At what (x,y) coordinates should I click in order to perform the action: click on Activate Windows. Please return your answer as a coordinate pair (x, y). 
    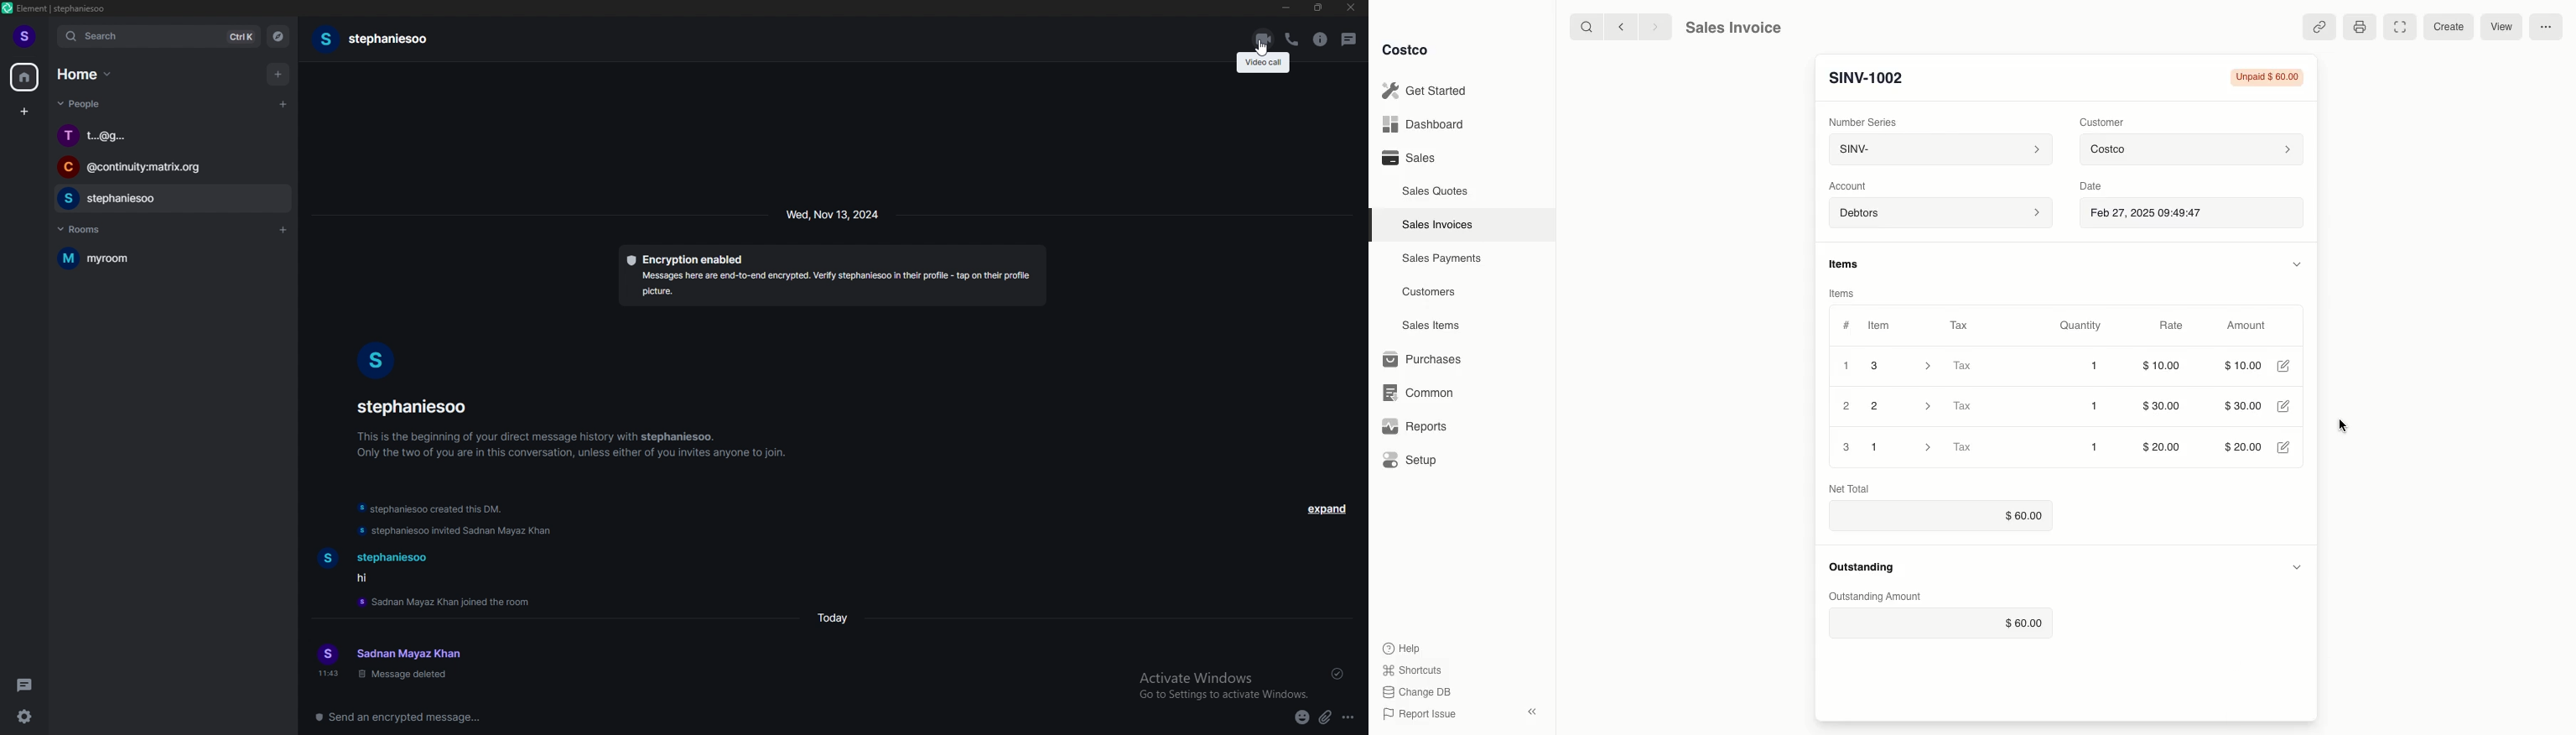
    Looking at the image, I should click on (1219, 681).